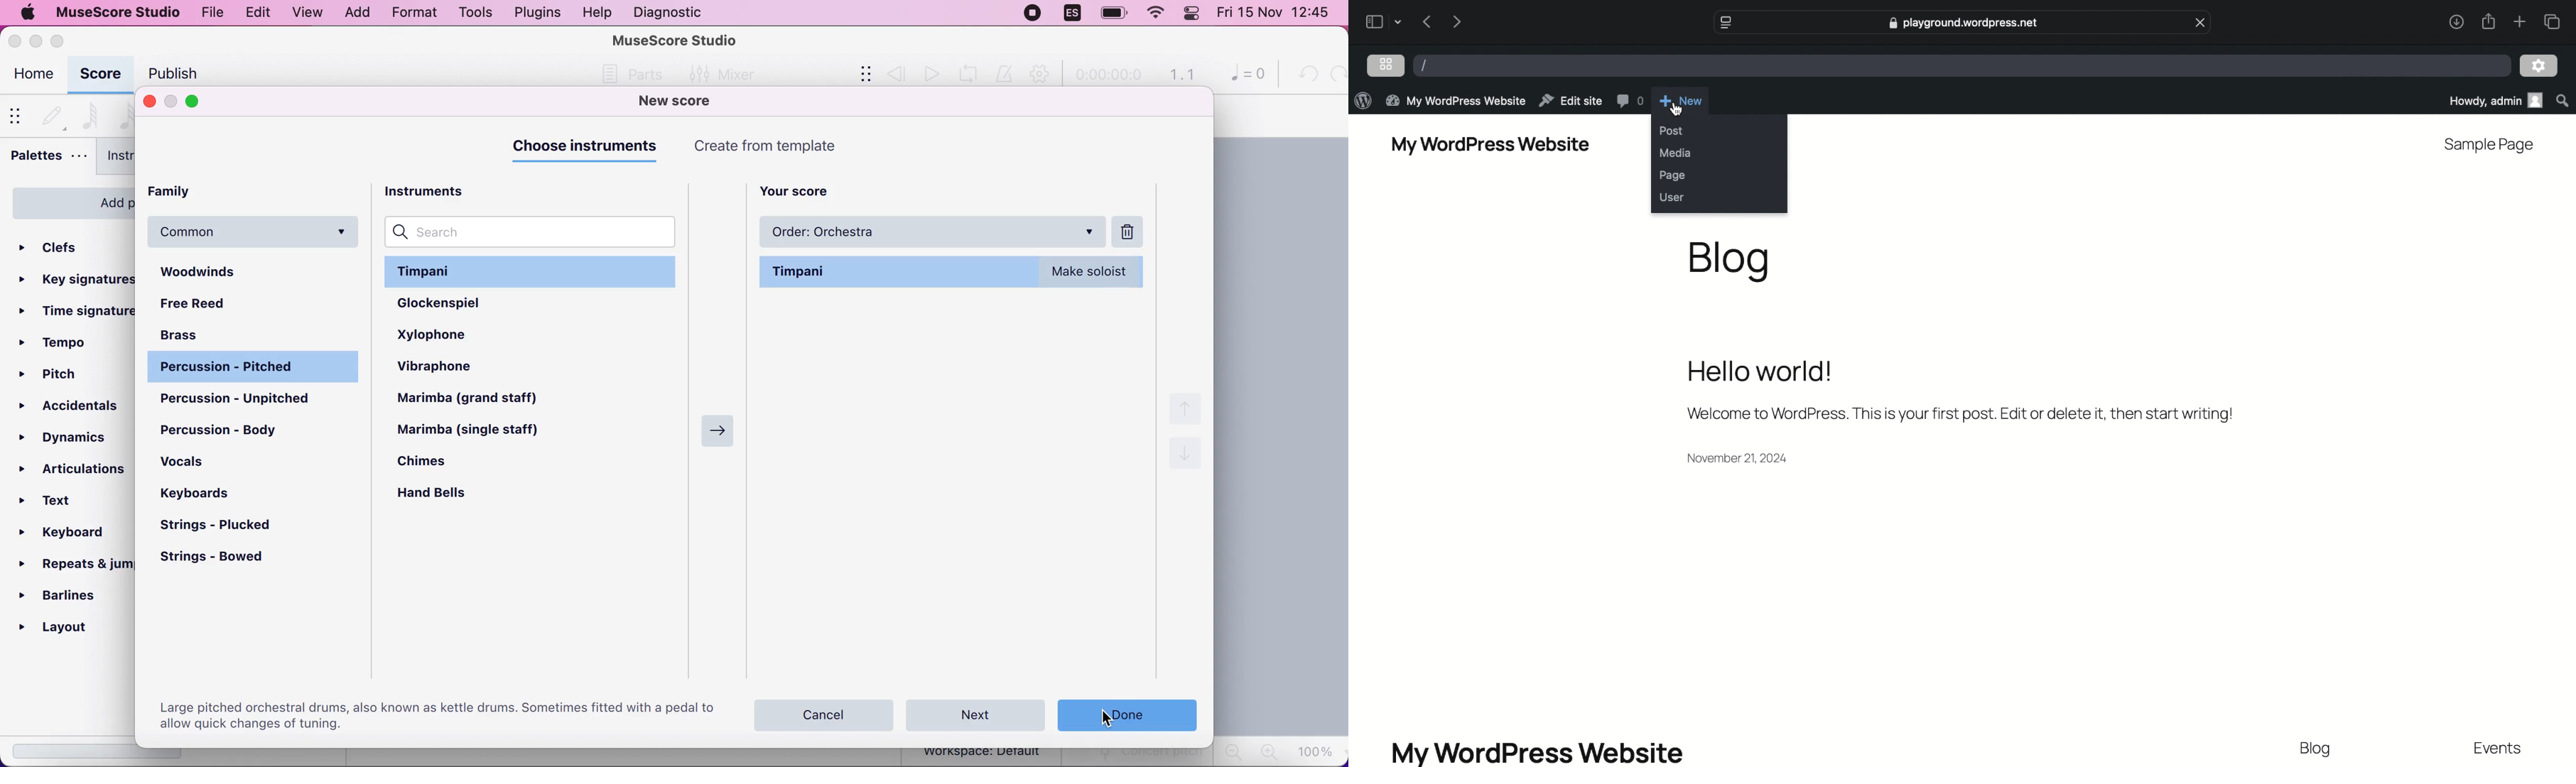 This screenshot has width=2576, height=784. Describe the element at coordinates (2318, 750) in the screenshot. I see `blog` at that location.